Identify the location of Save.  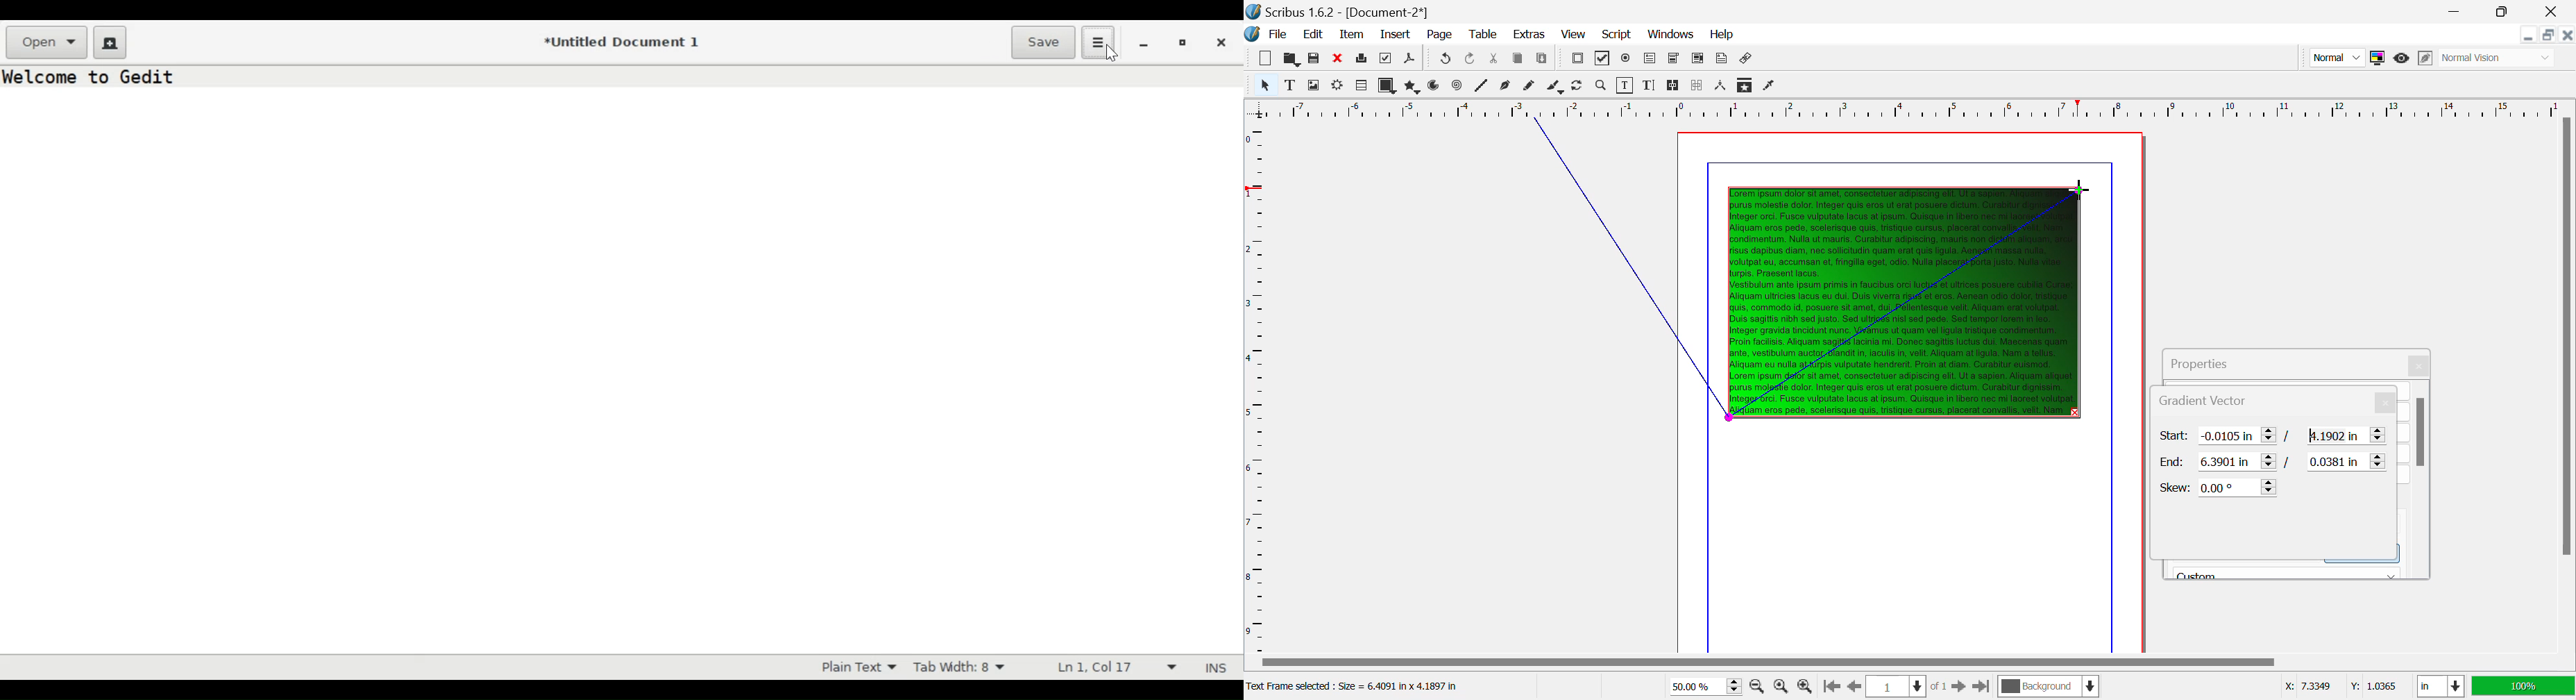
(1314, 58).